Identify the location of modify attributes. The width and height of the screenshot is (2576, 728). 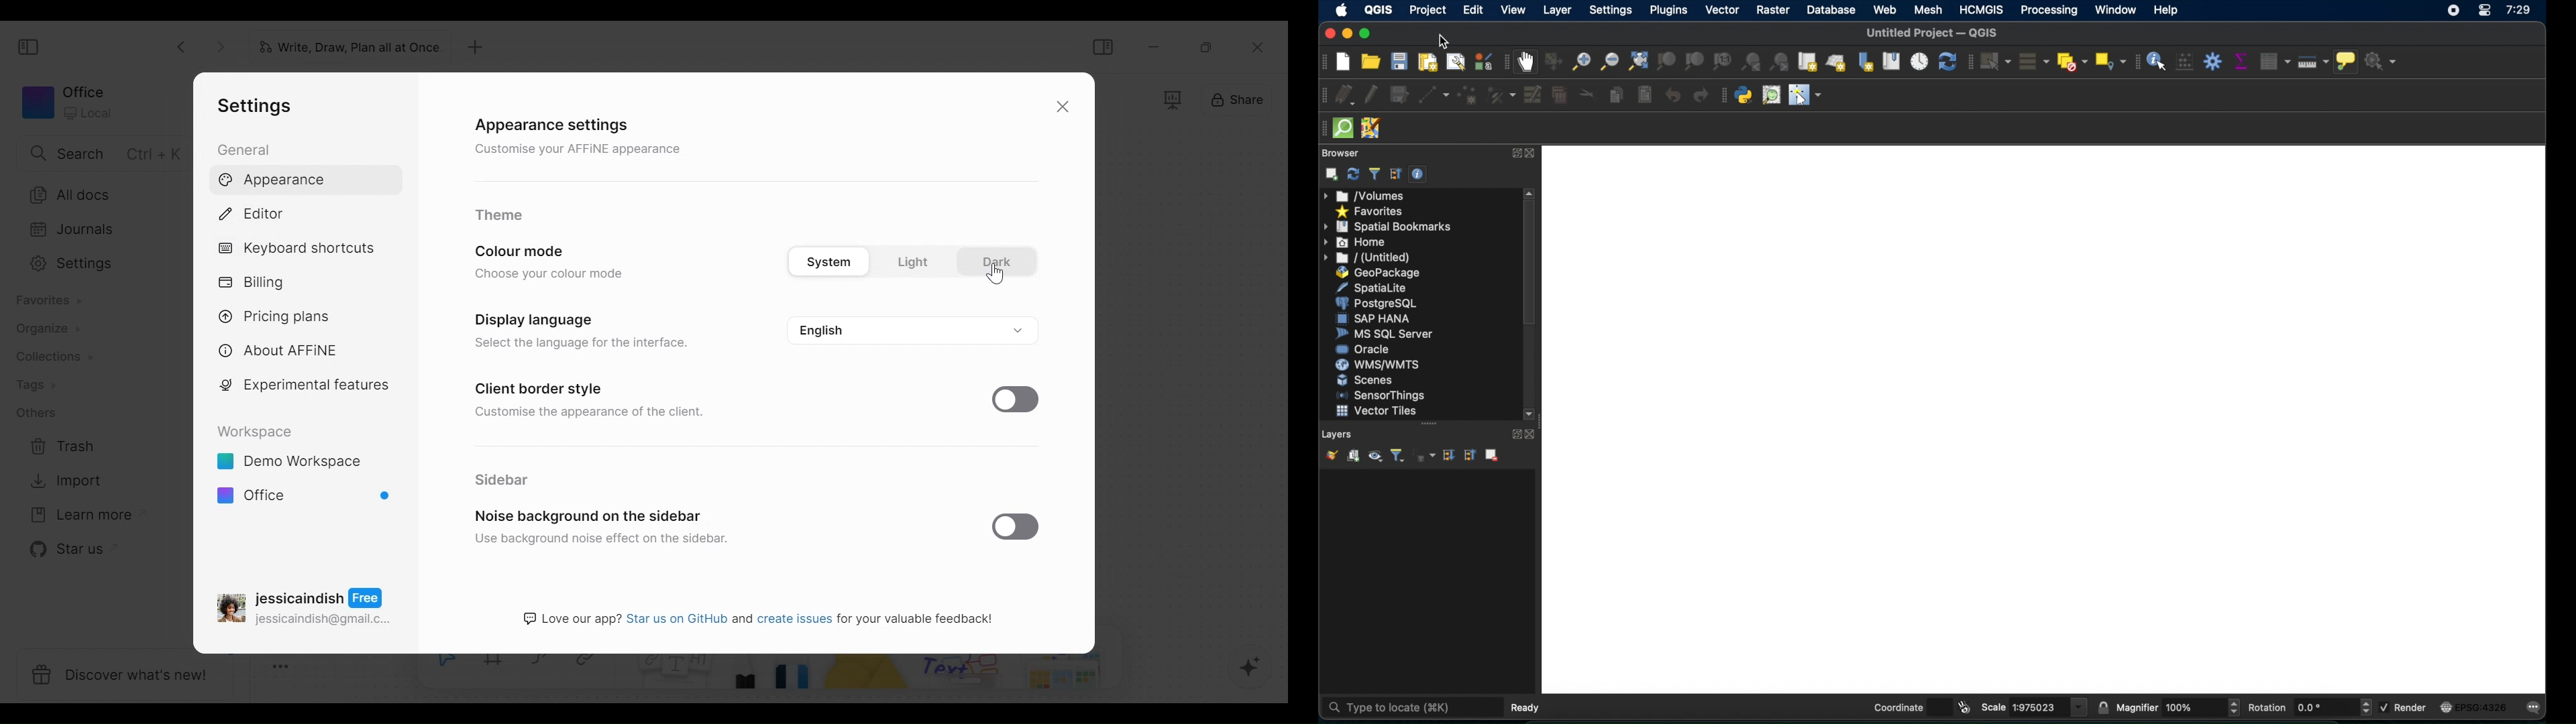
(1534, 94).